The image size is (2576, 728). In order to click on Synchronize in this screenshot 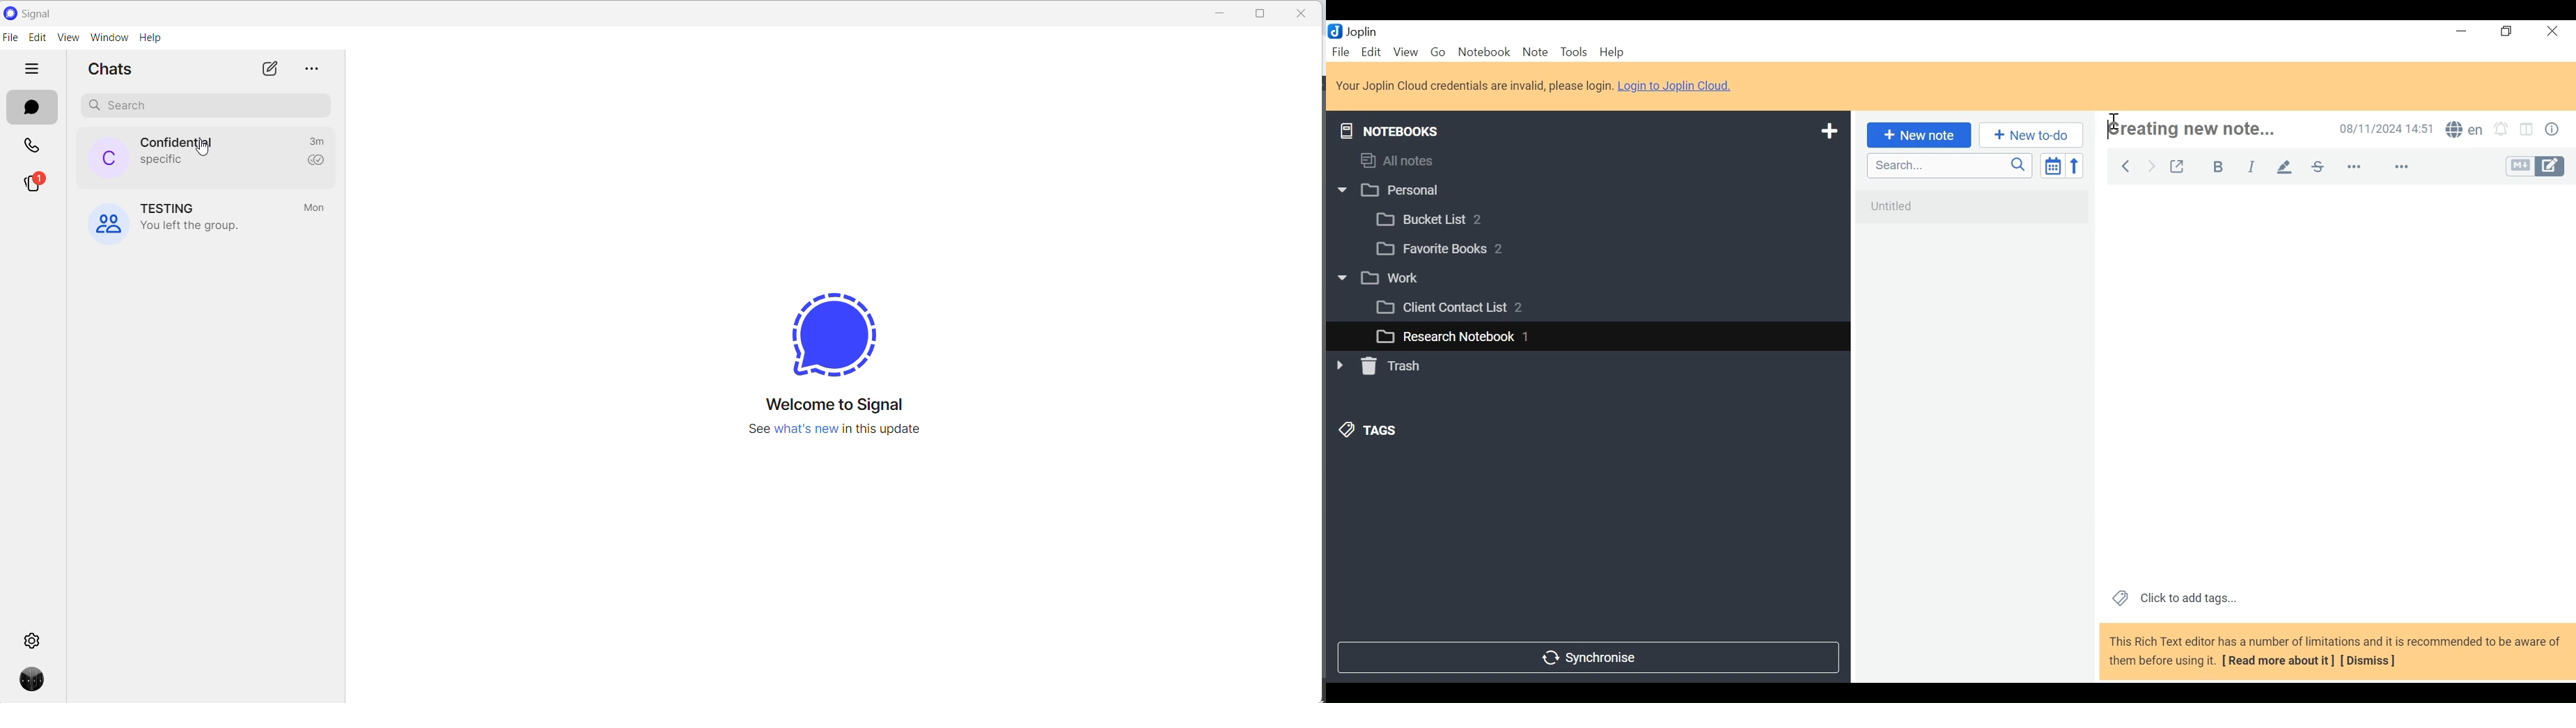, I will do `click(1587, 656)`.